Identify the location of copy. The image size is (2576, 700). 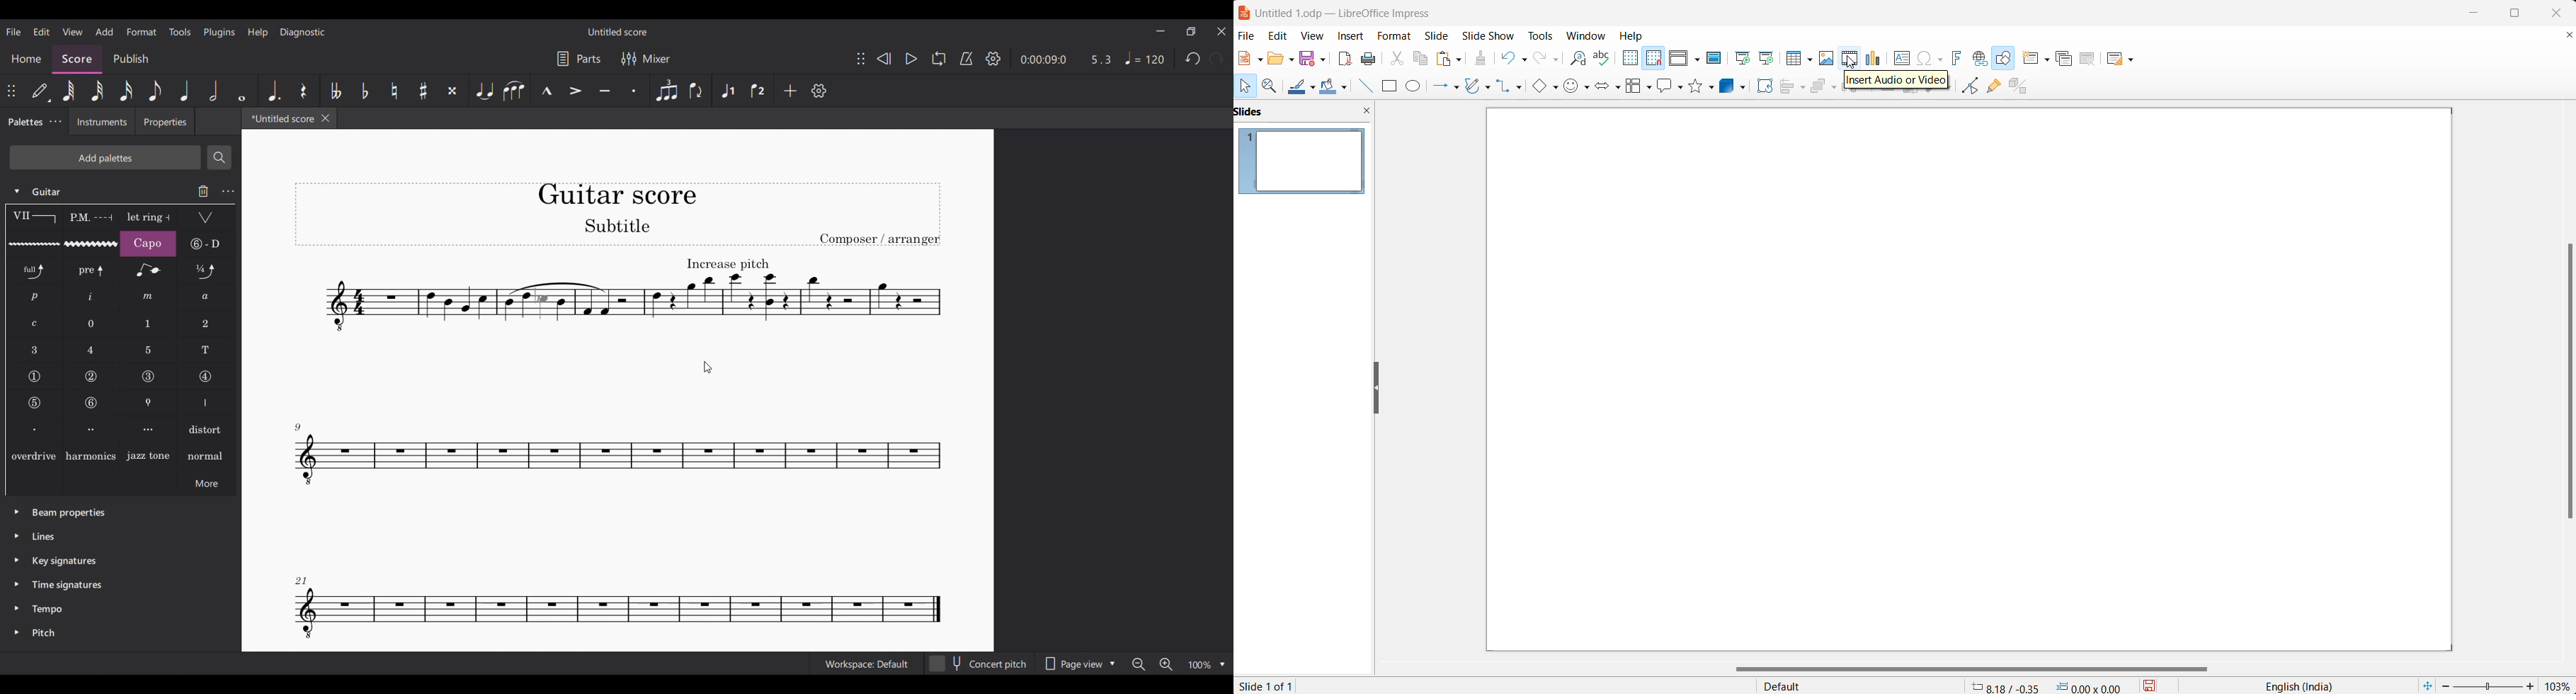
(1420, 59).